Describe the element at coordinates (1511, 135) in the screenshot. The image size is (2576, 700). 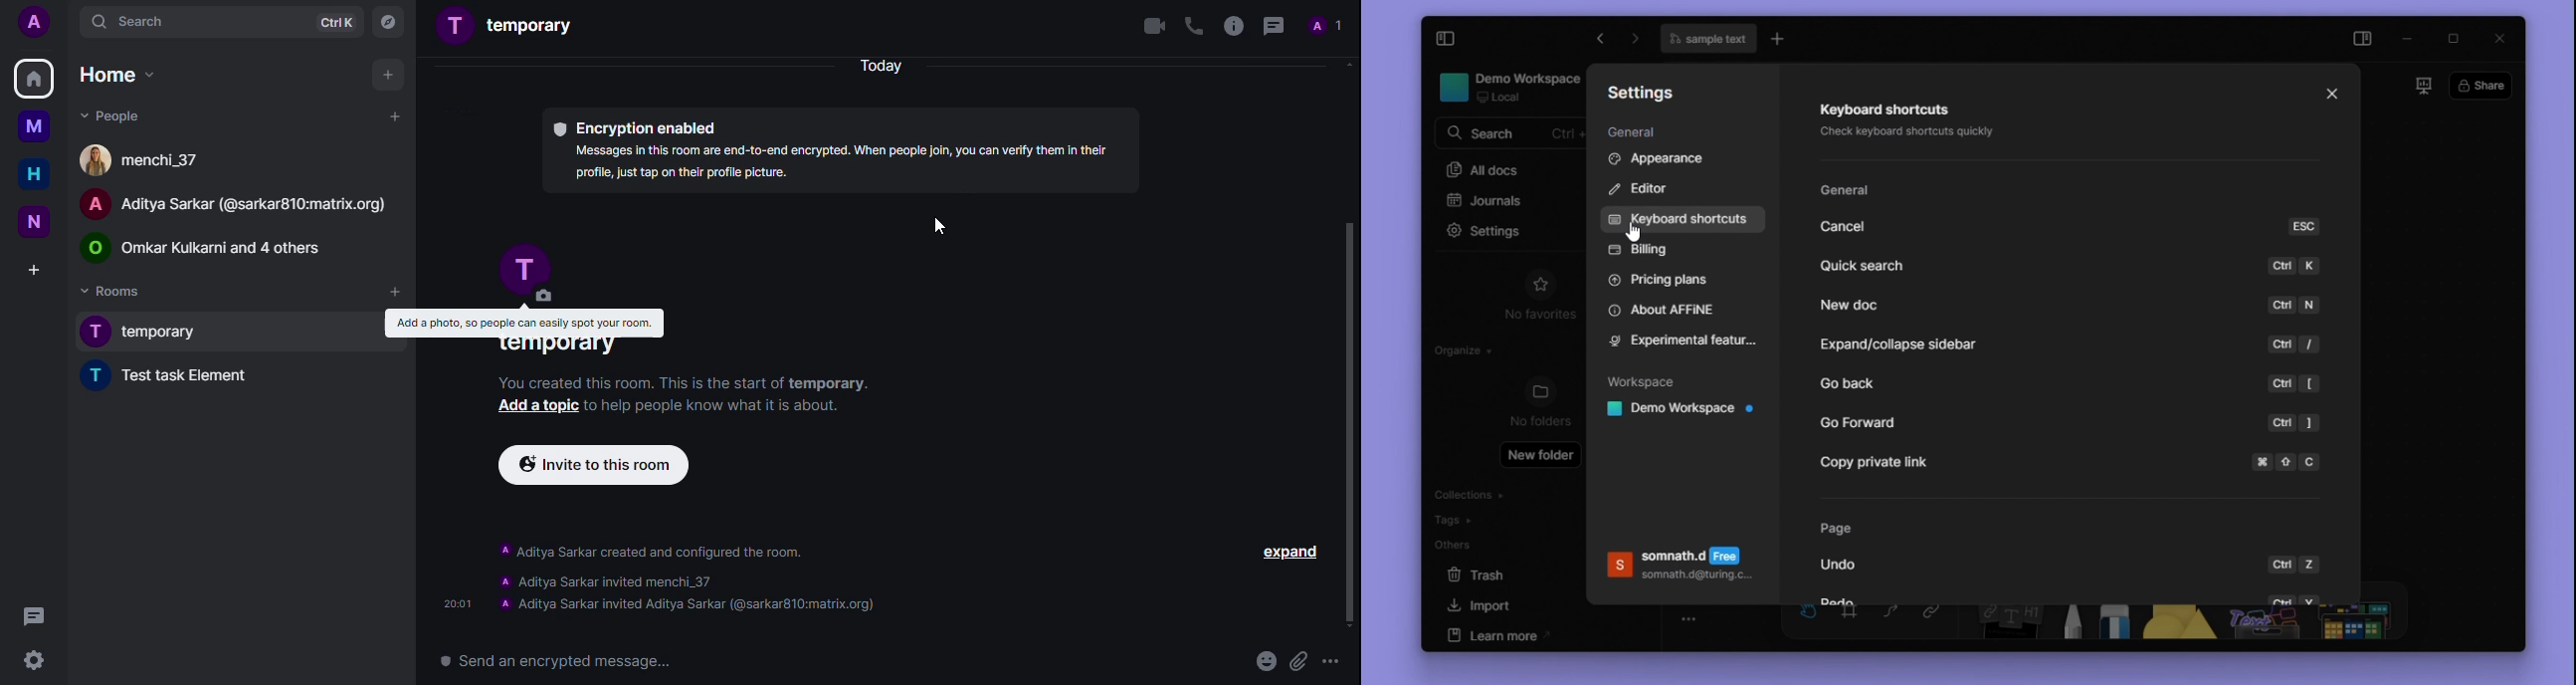
I see `serach bar` at that location.